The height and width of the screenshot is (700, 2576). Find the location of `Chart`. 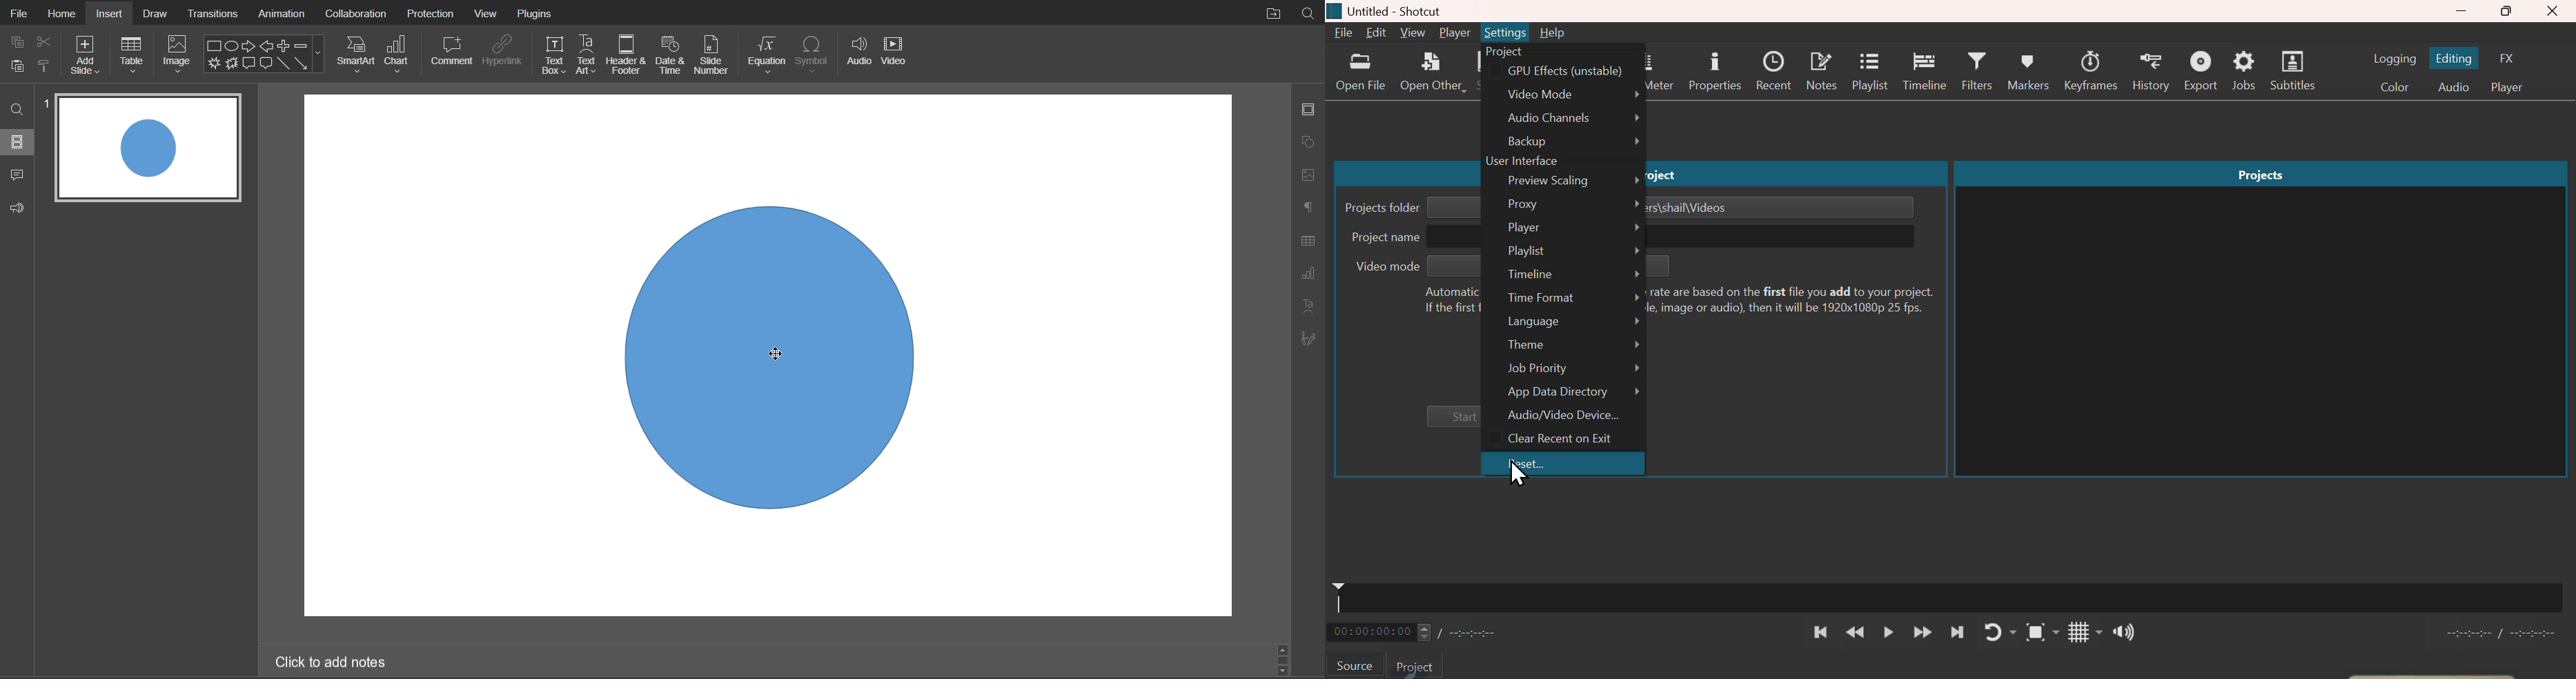

Chart is located at coordinates (400, 55).